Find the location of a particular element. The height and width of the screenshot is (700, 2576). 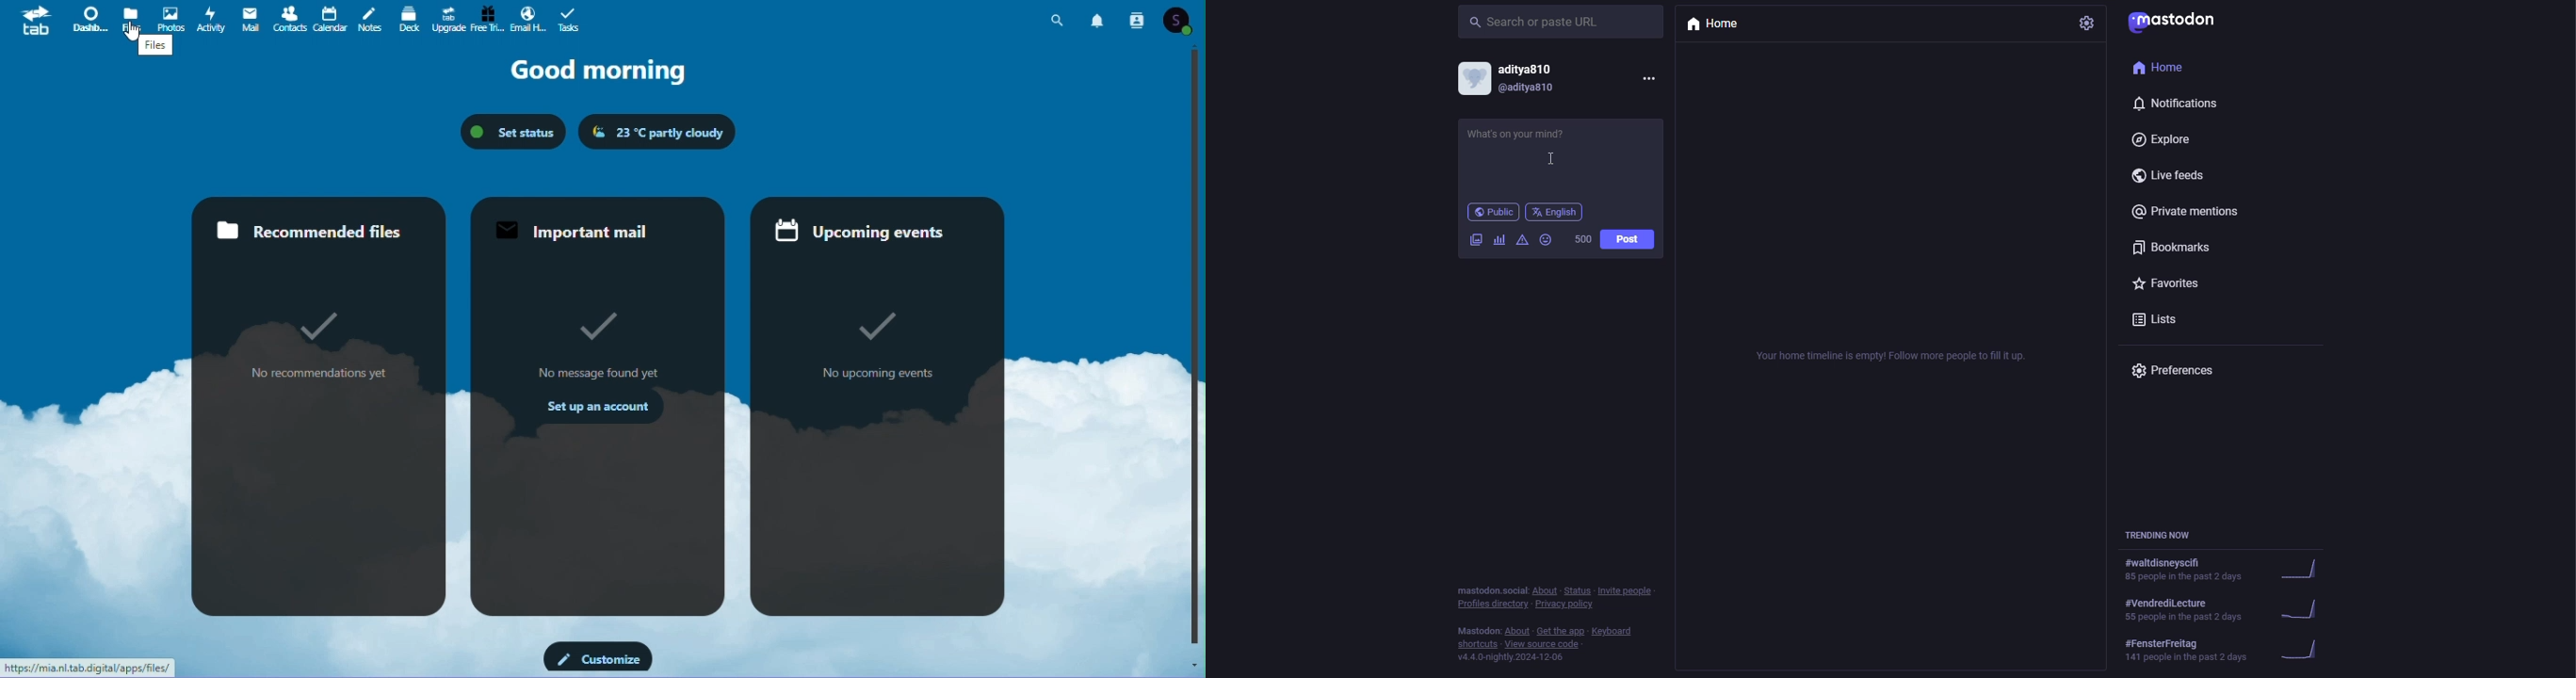

Photos is located at coordinates (170, 19).